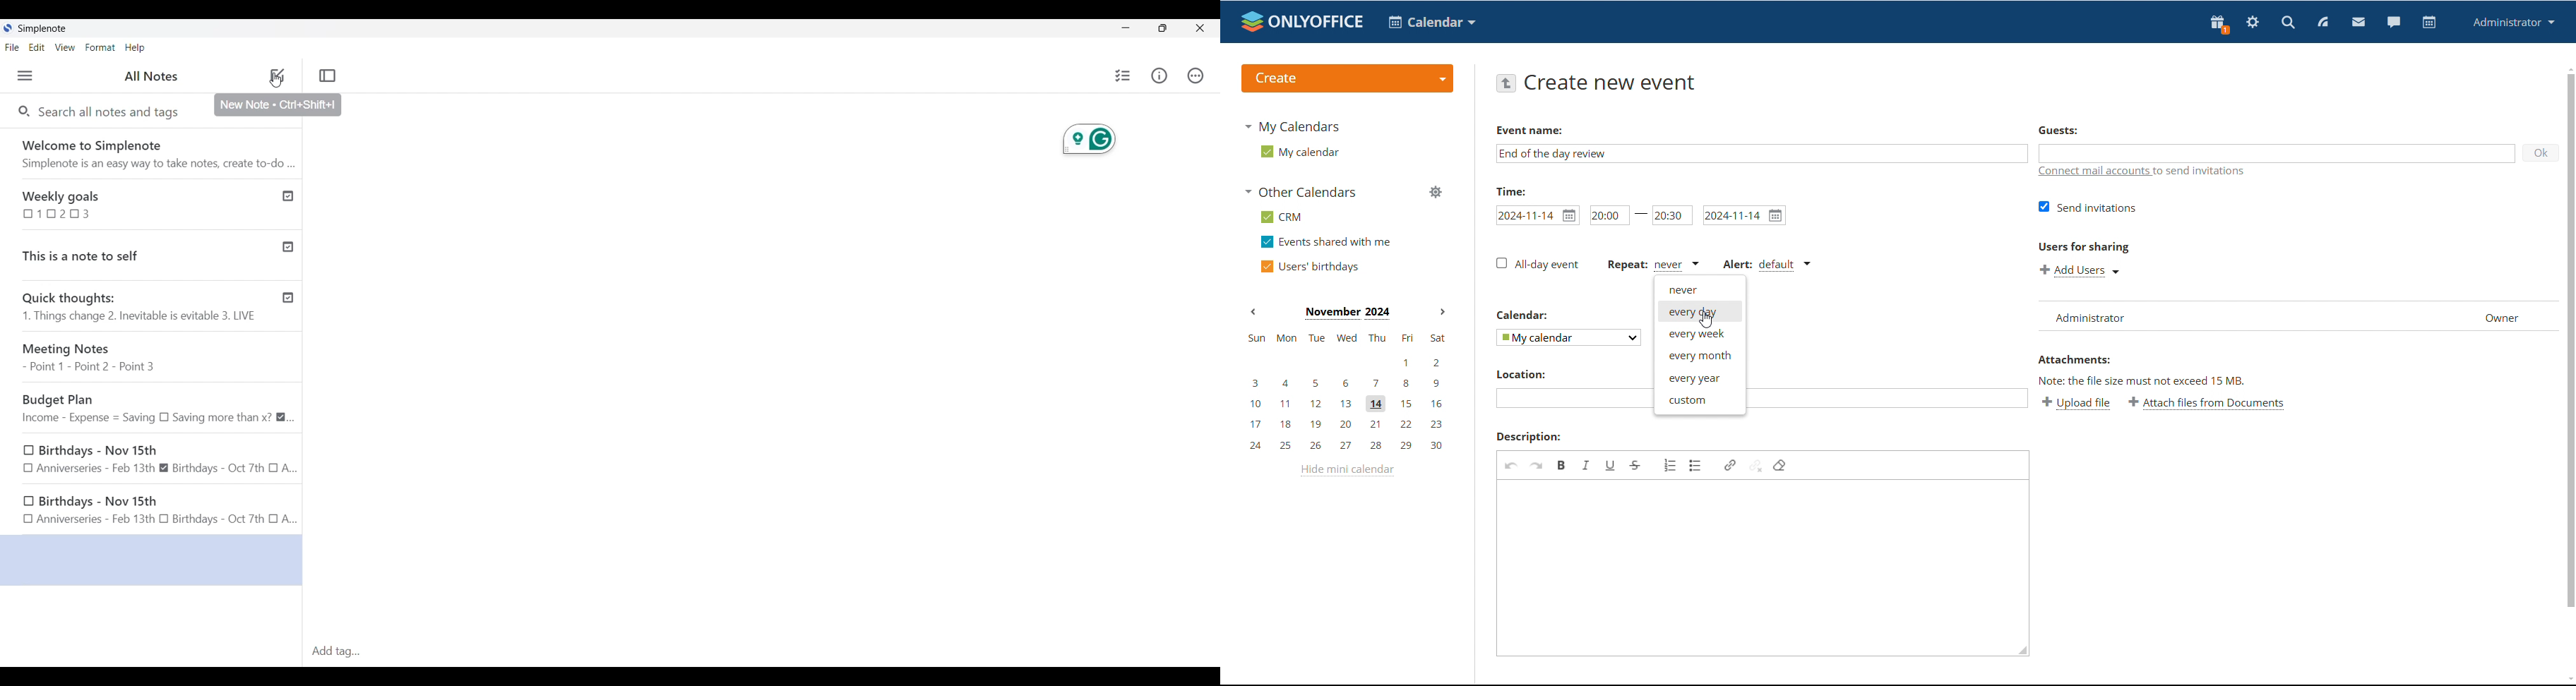 This screenshot has height=700, width=2576. Describe the element at coordinates (763, 652) in the screenshot. I see `Click to type in tag` at that location.